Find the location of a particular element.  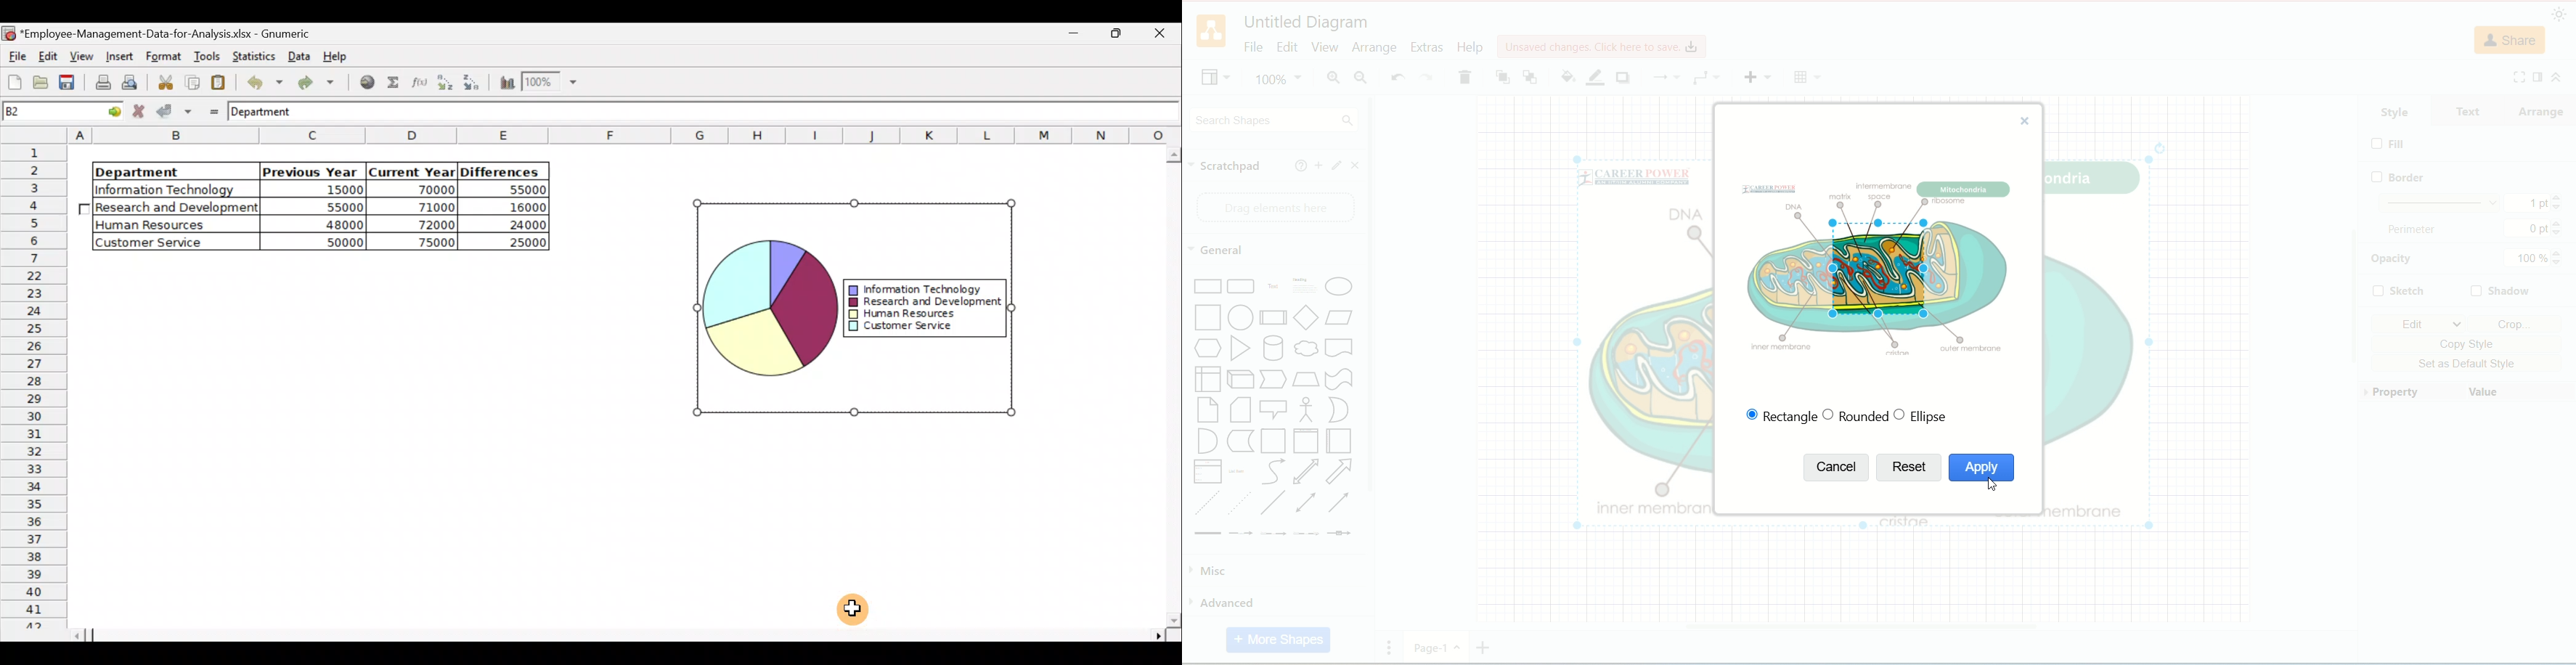

Cylinder is located at coordinates (1275, 350).